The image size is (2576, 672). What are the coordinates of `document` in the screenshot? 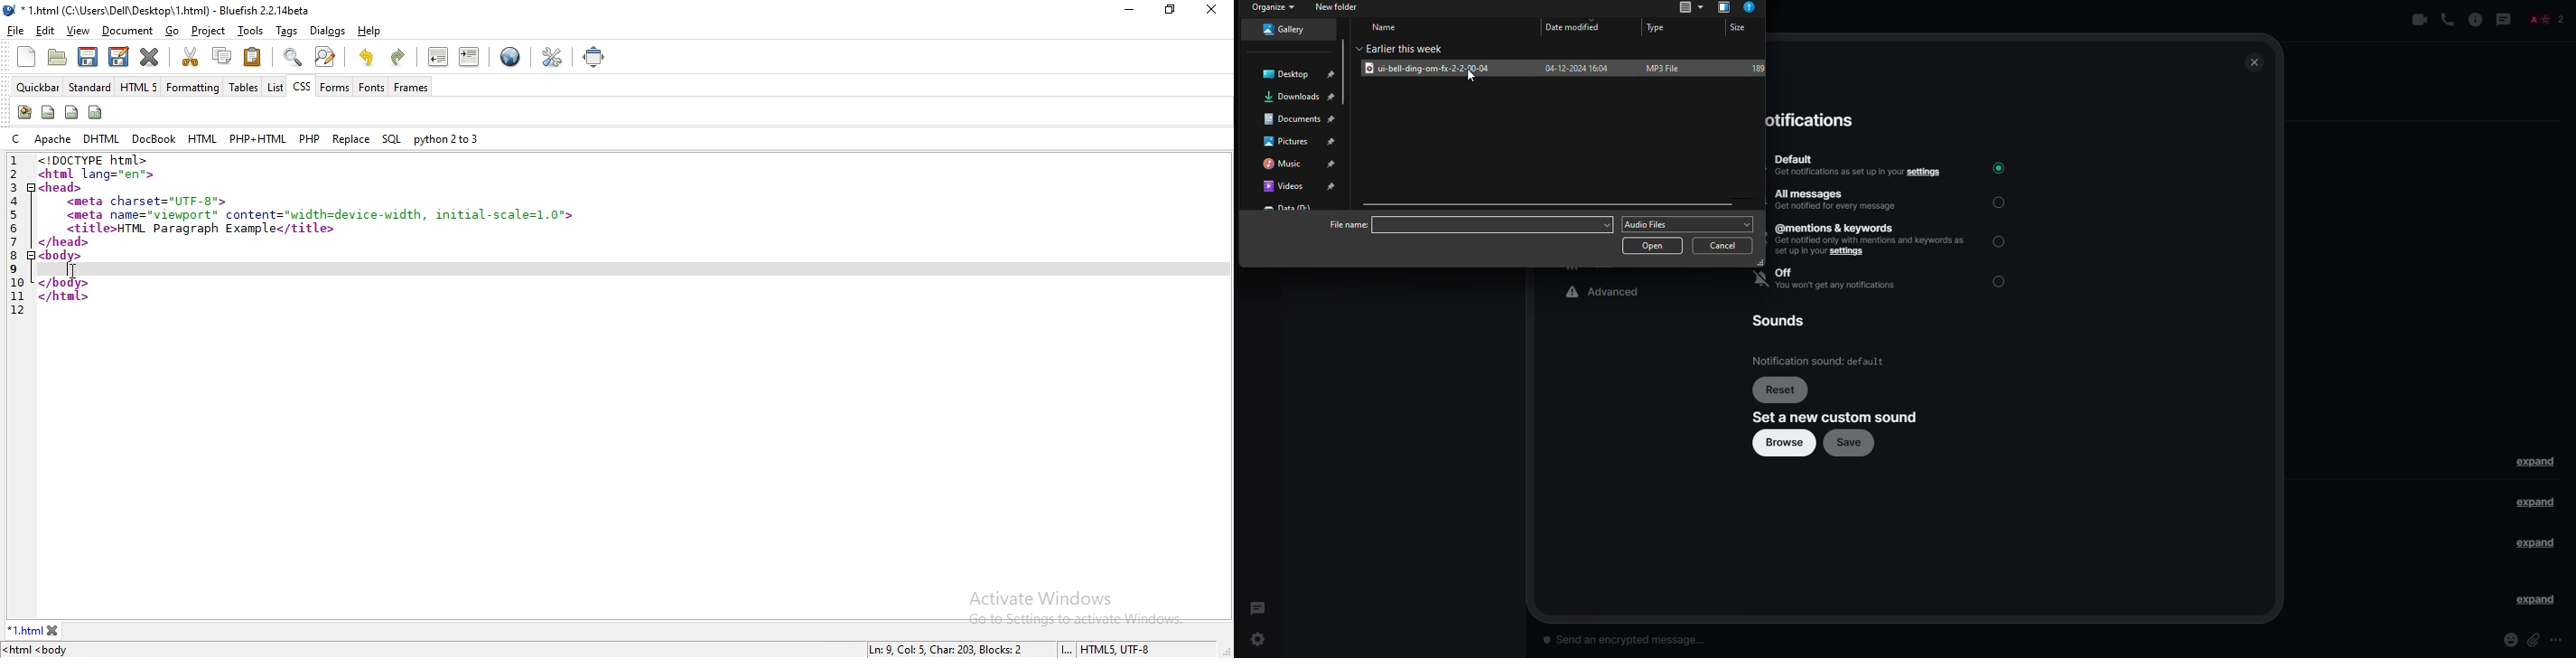 It's located at (126, 31).